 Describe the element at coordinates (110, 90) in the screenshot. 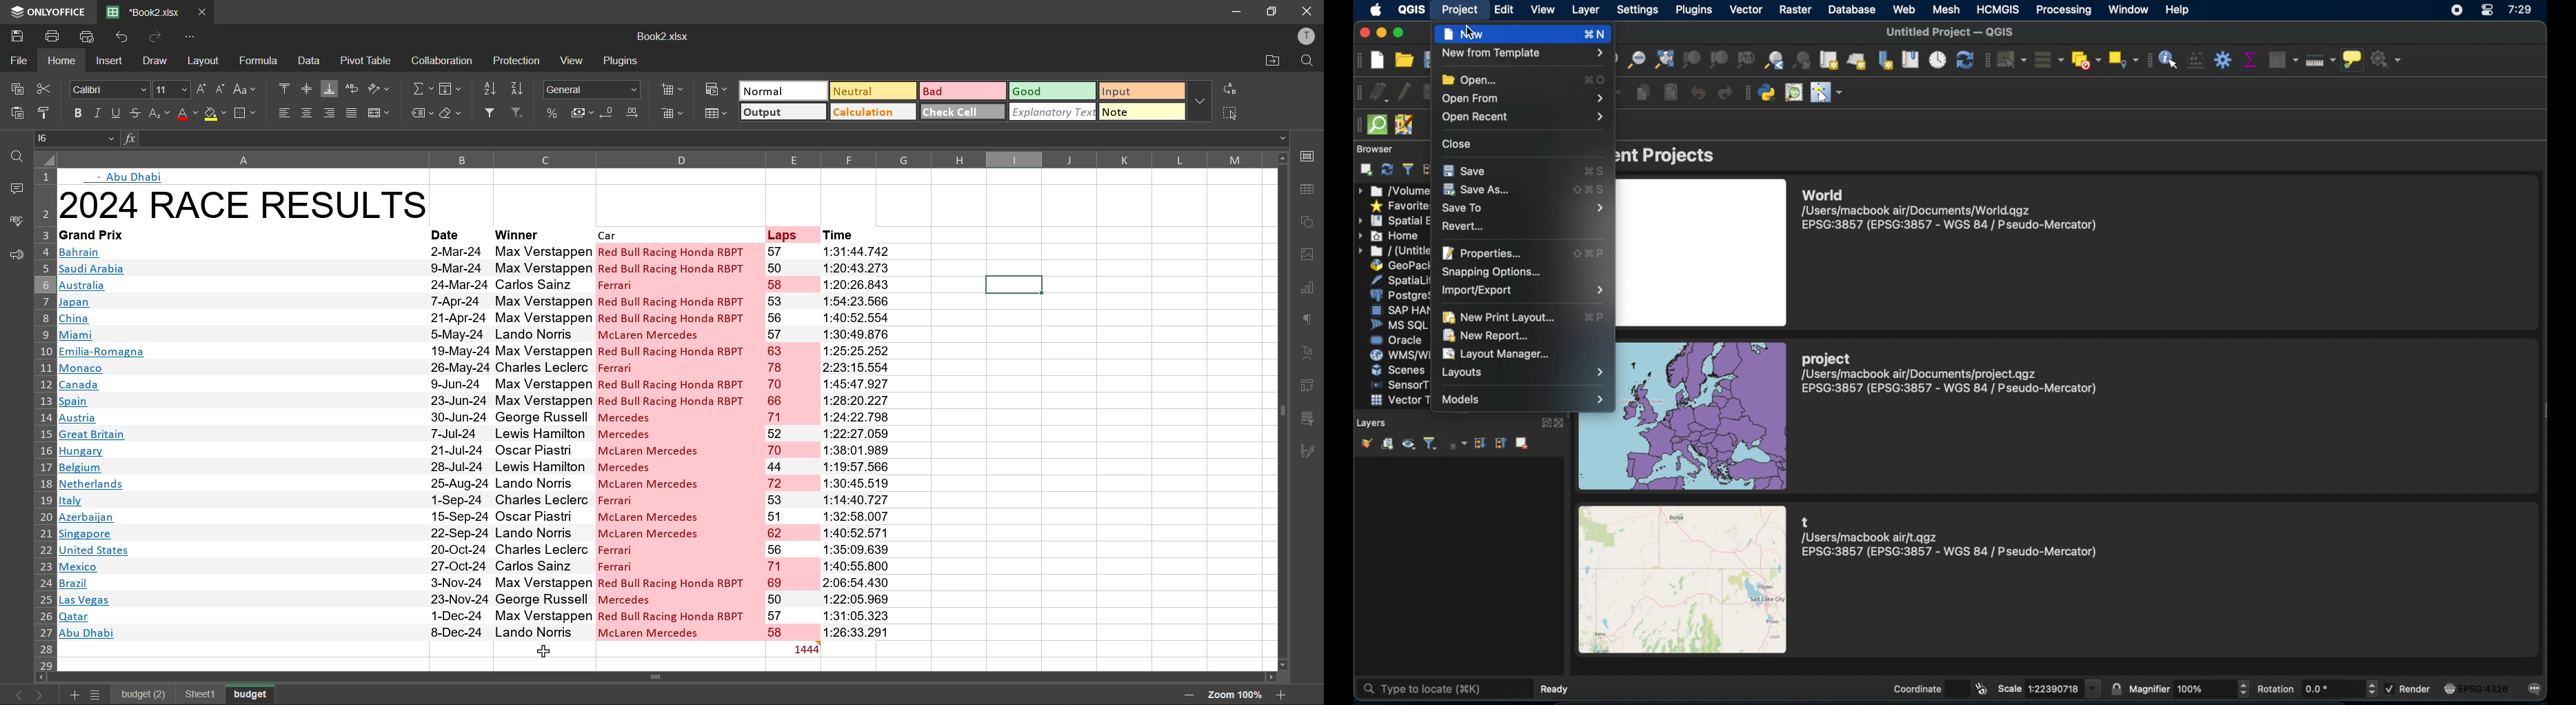

I see `font style` at that location.